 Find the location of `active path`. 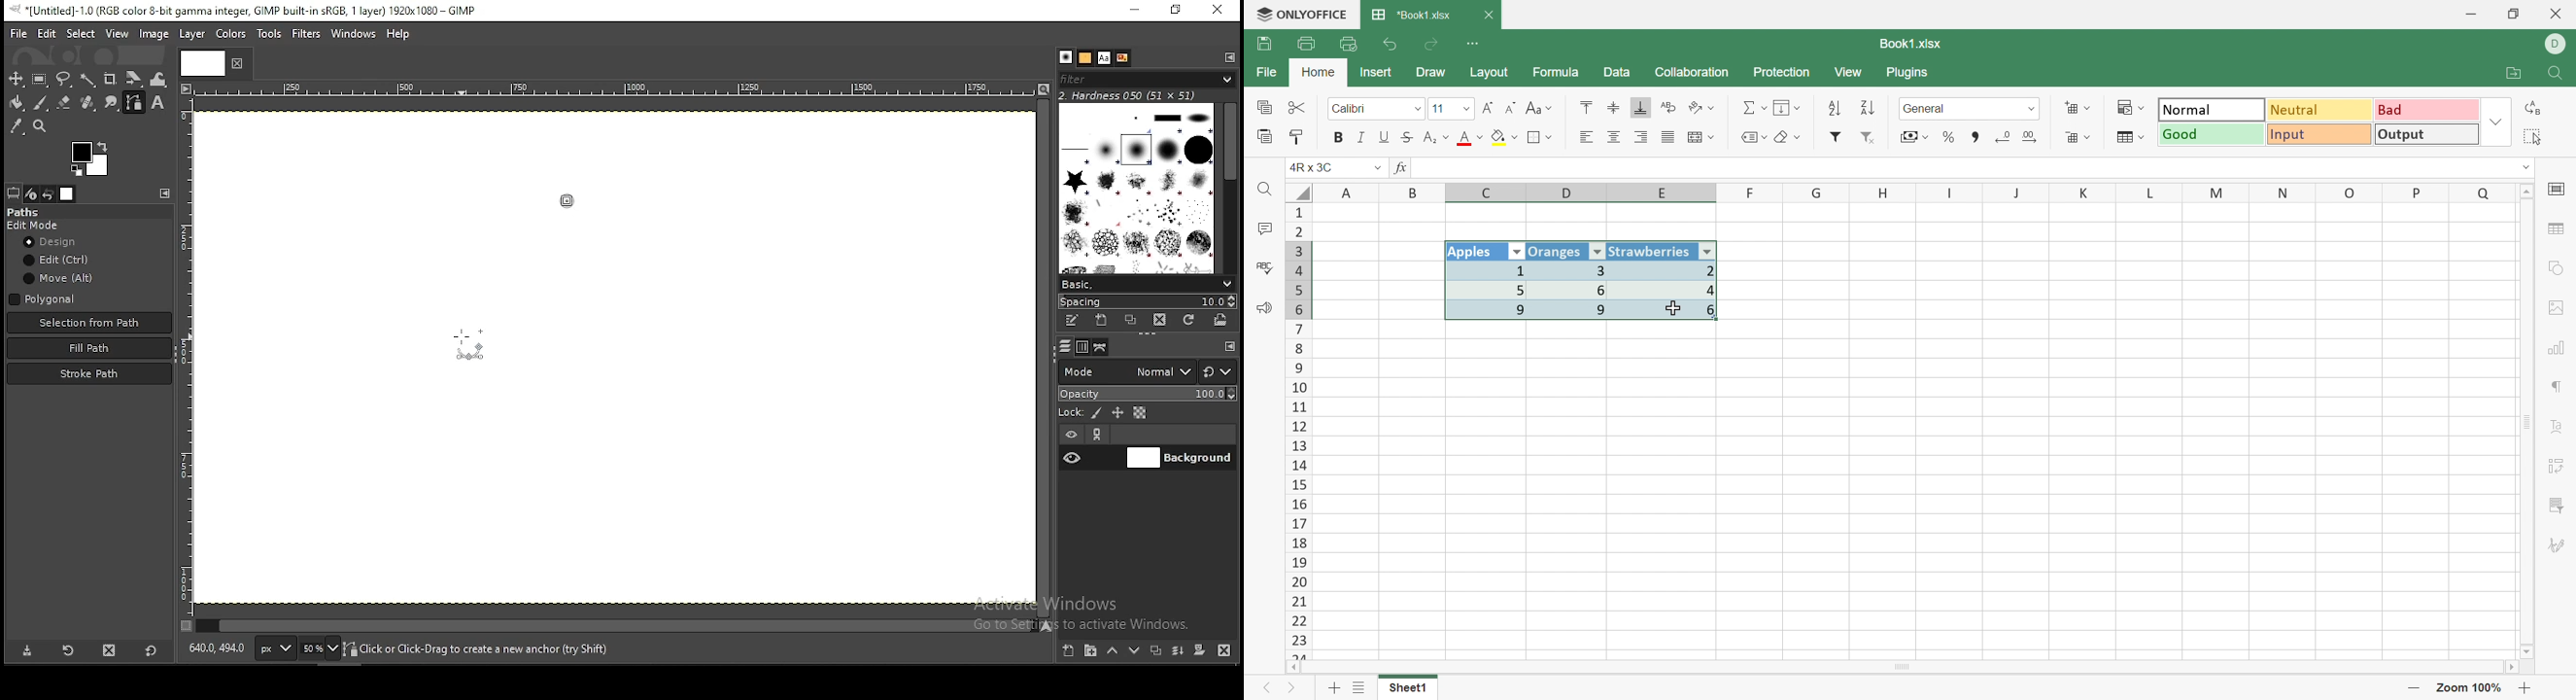

active path is located at coordinates (568, 194).